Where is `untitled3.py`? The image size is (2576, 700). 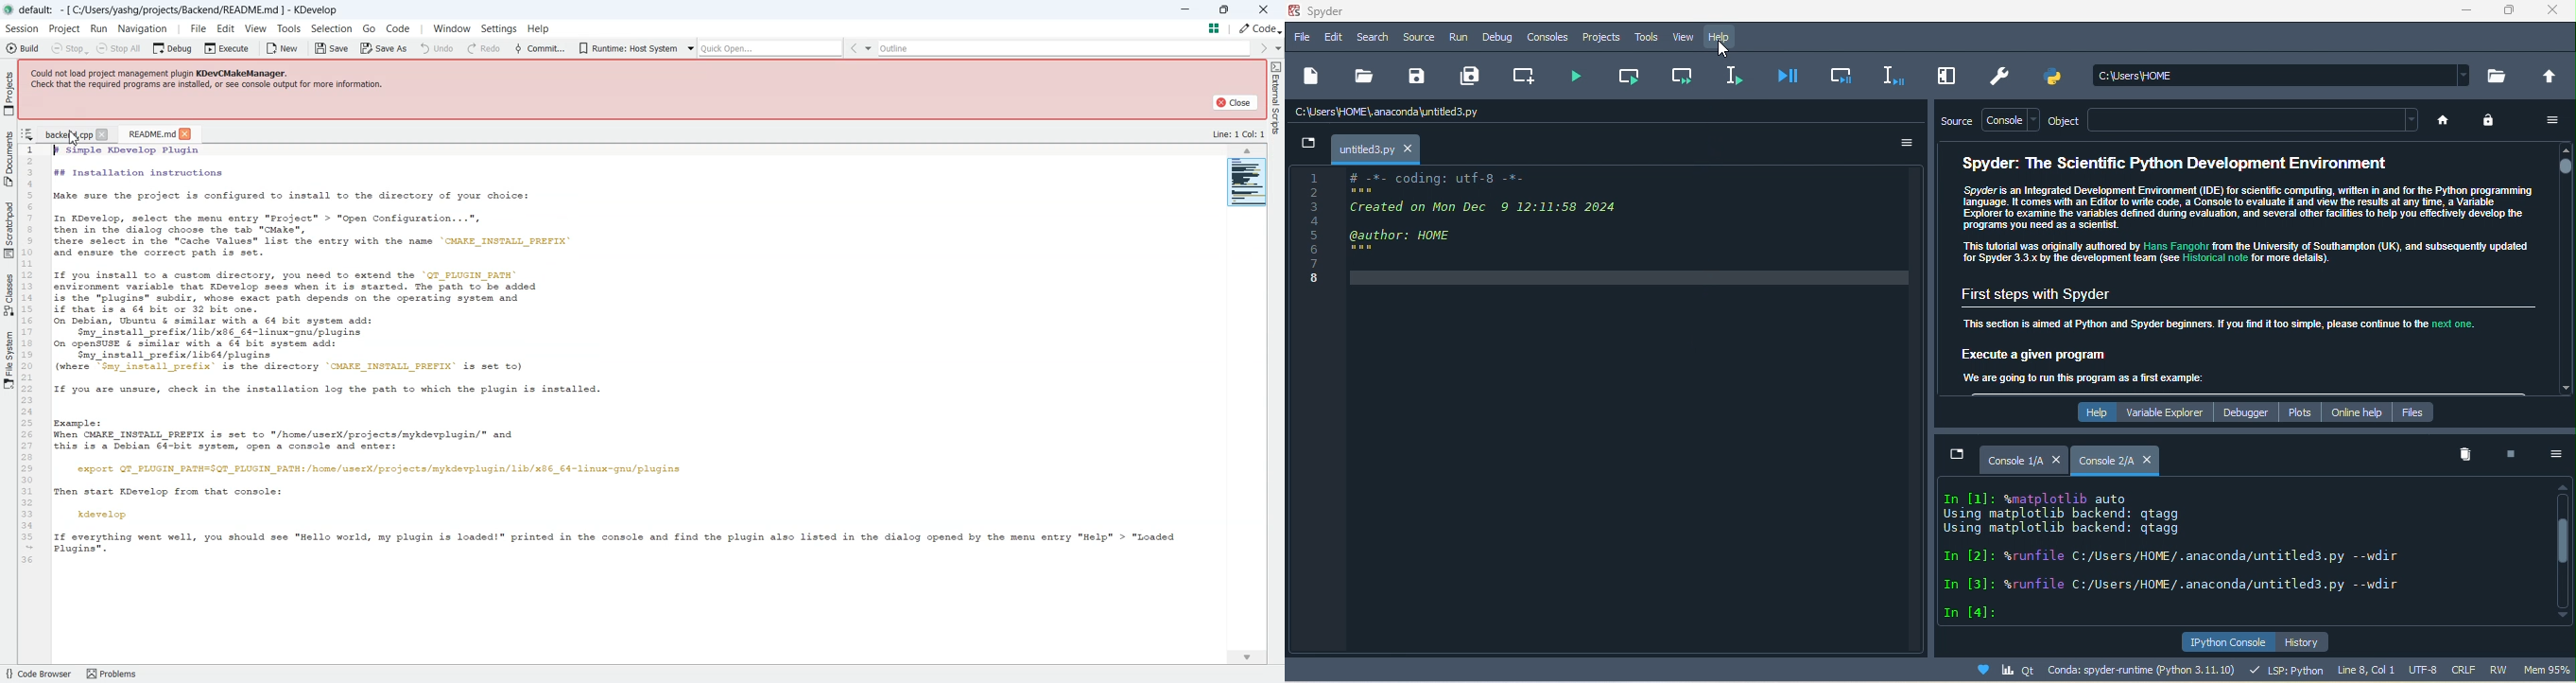
untitled3.py is located at coordinates (1364, 150).